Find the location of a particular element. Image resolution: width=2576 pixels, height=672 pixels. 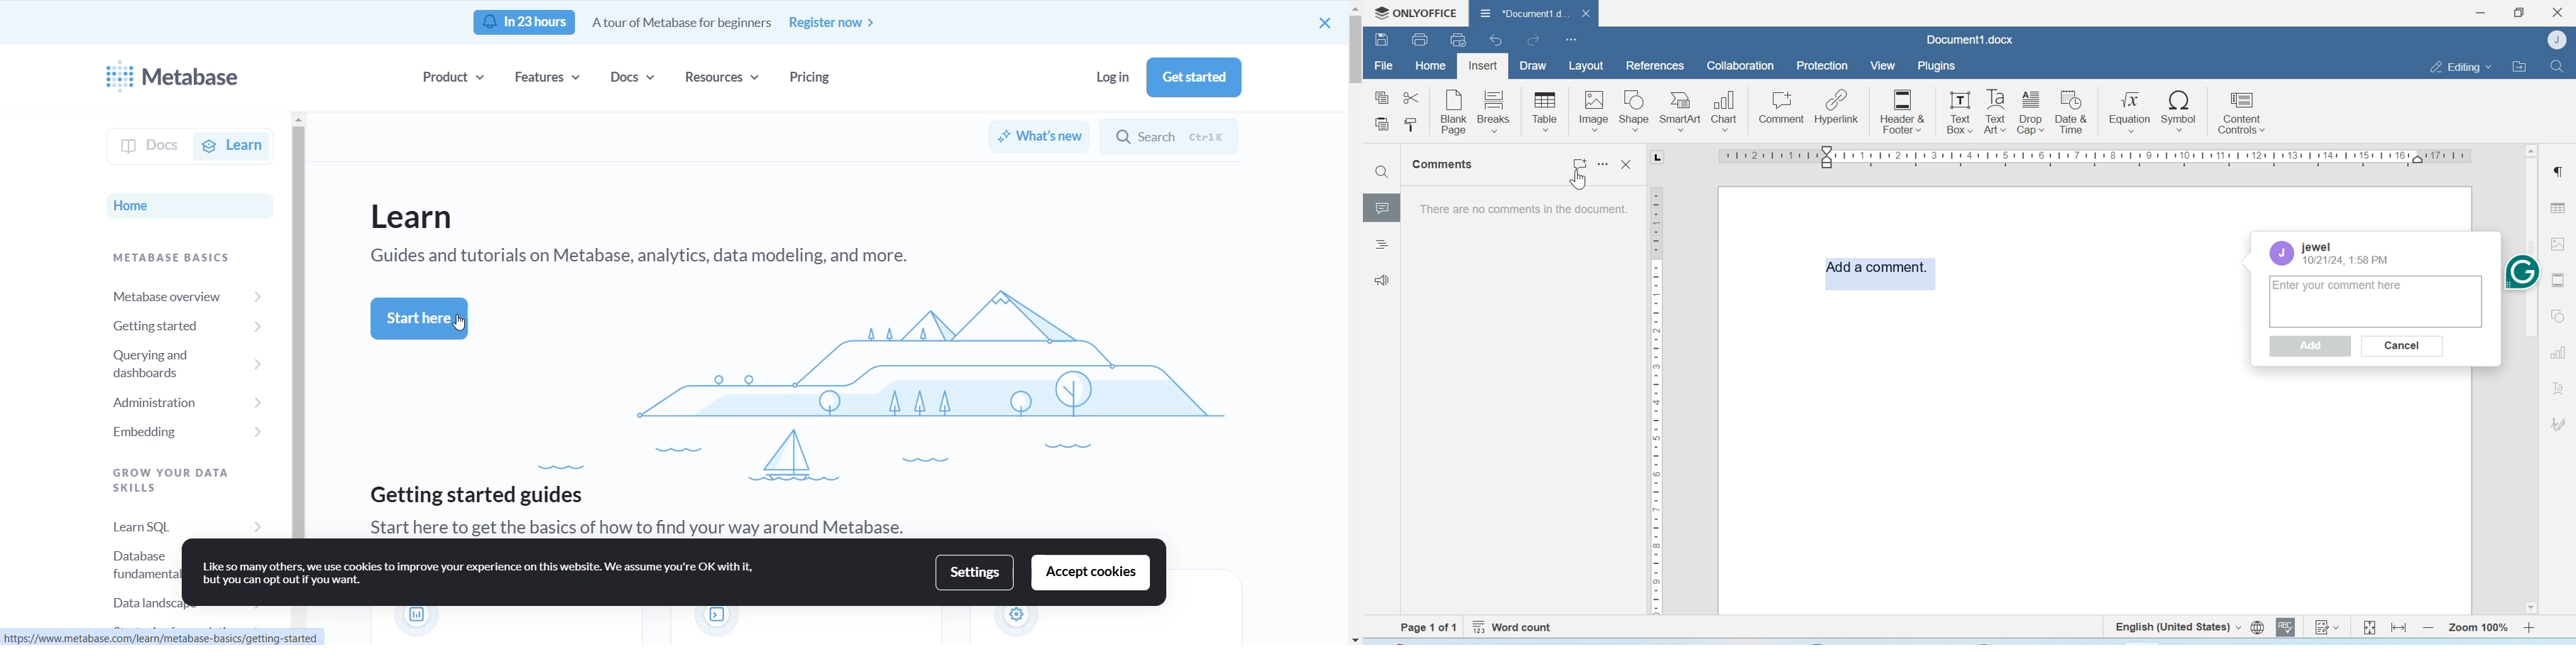

close is located at coordinates (1588, 13).